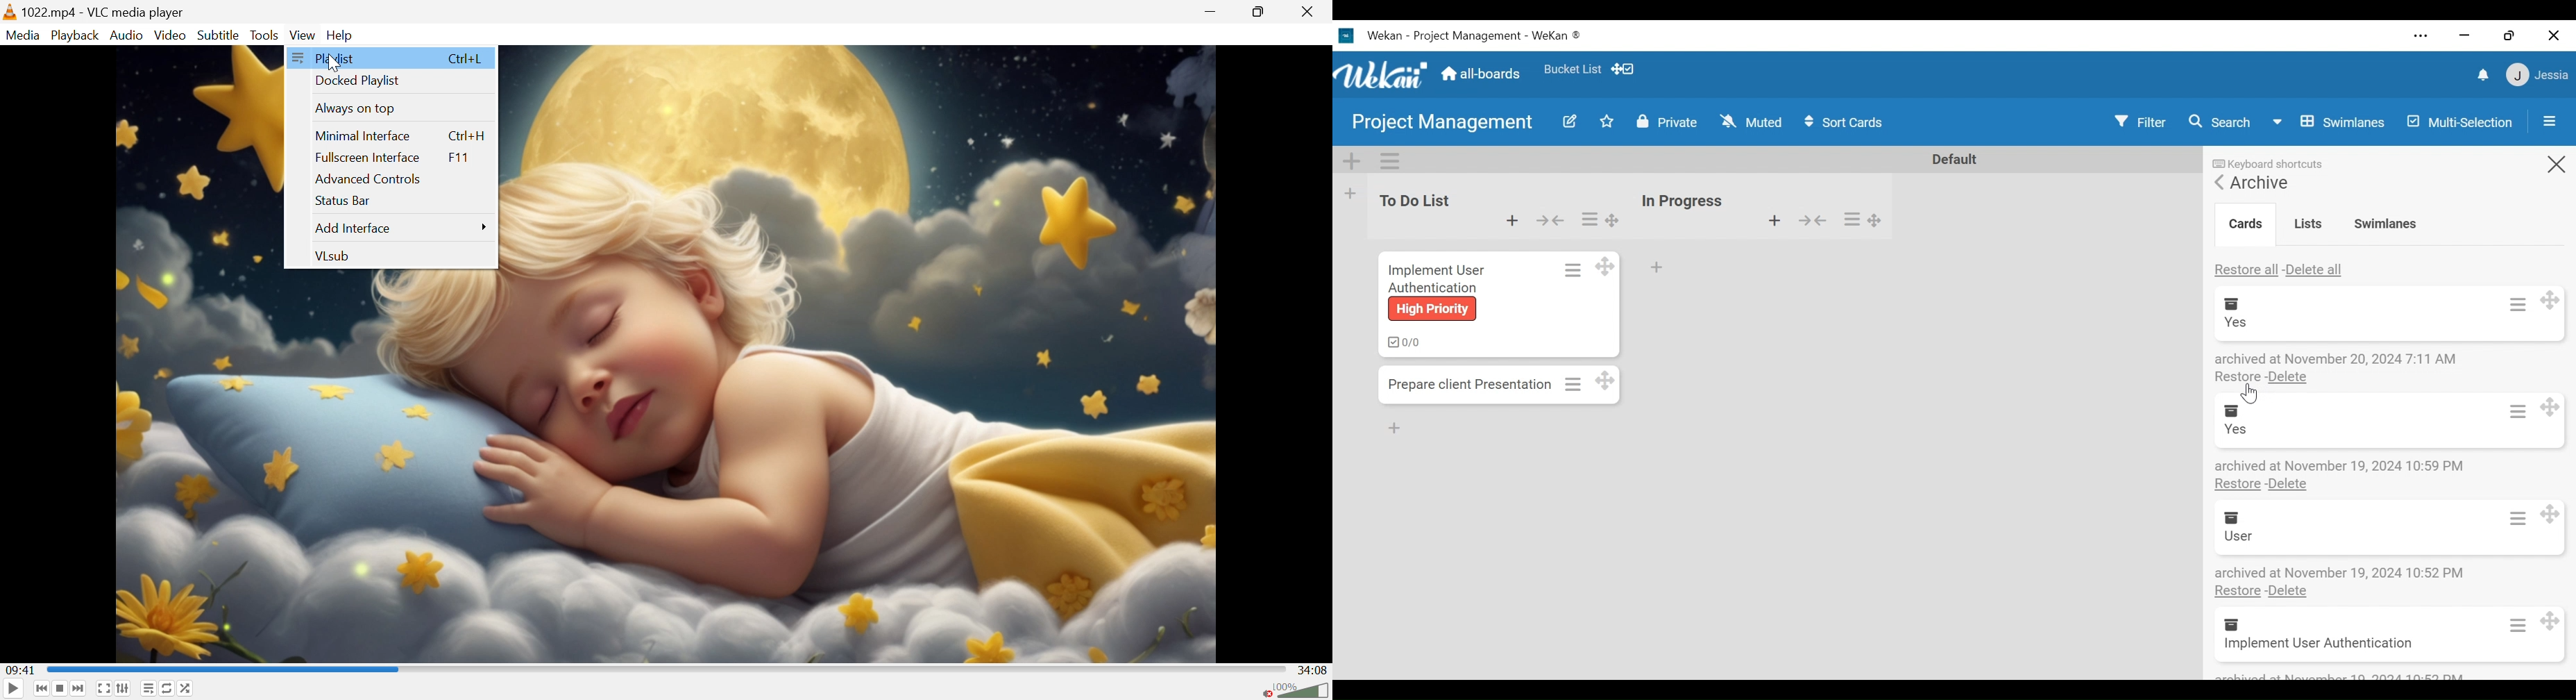 The width and height of the screenshot is (2576, 700). What do you see at coordinates (2340, 572) in the screenshot?
I see `Archive details` at bounding box center [2340, 572].